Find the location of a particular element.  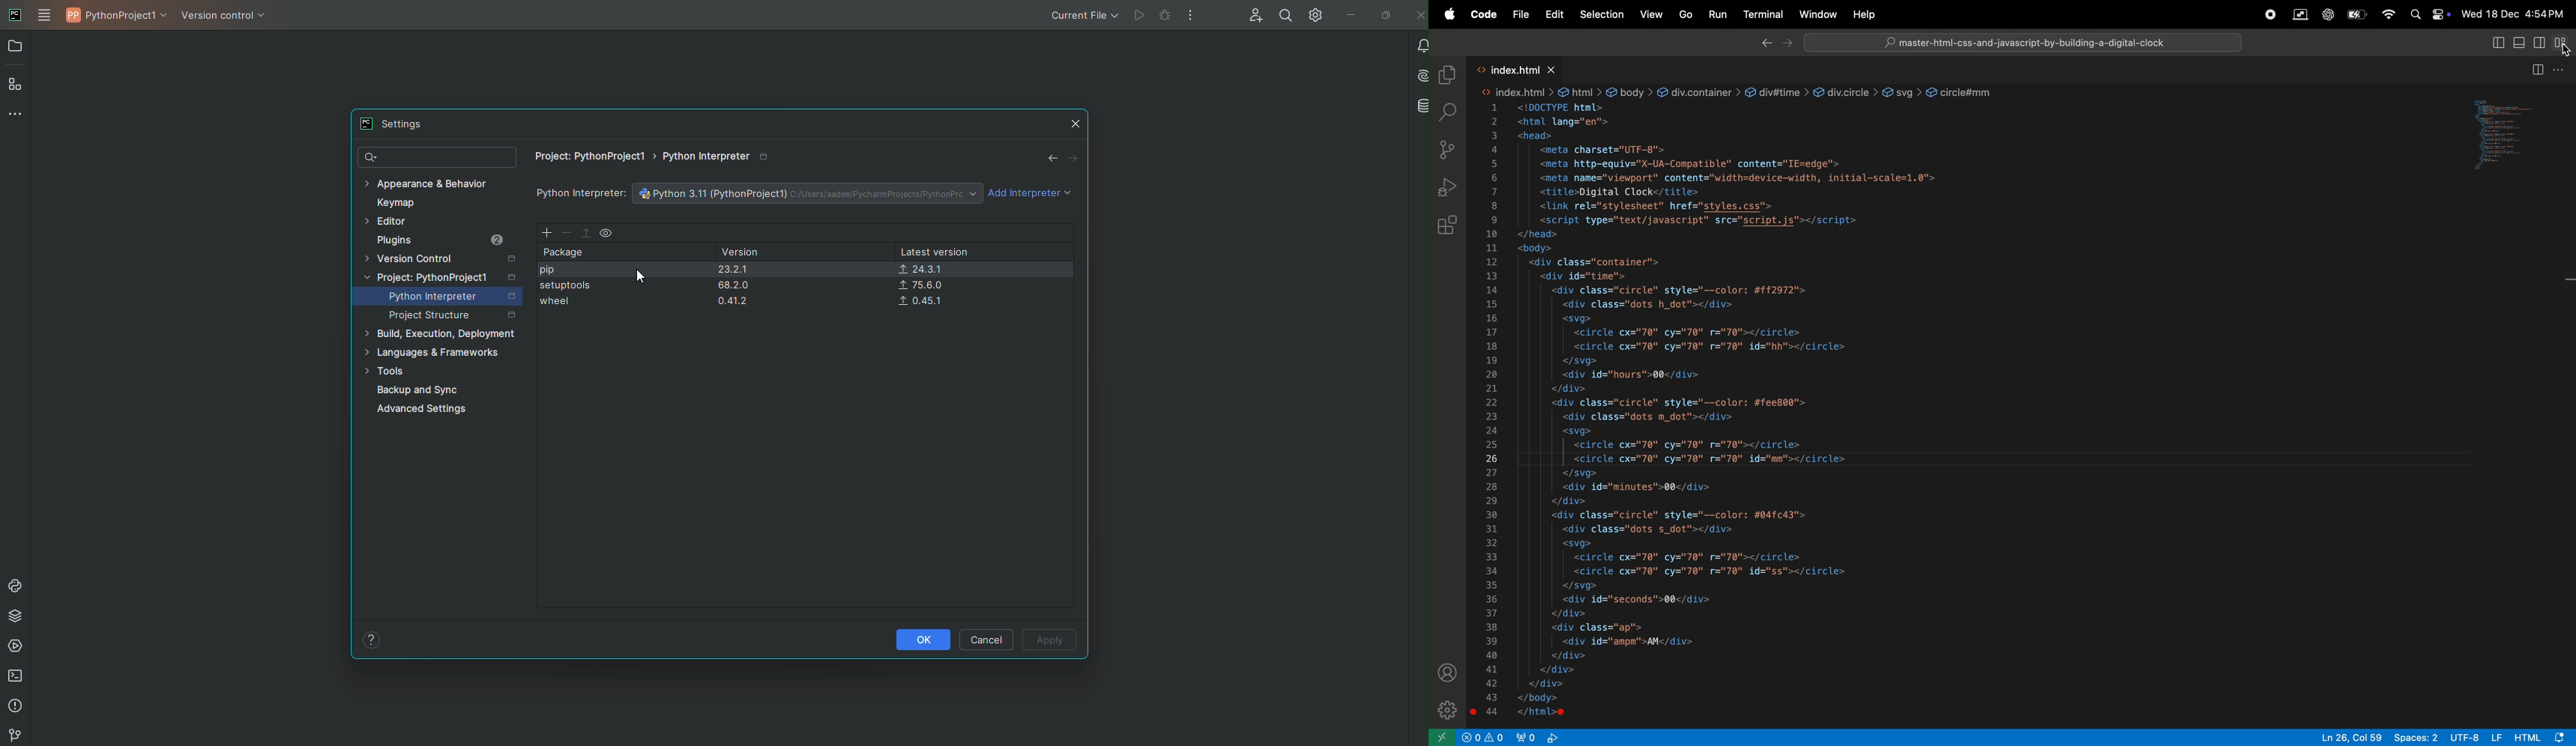

toggle primary side bar is located at coordinates (2498, 42).